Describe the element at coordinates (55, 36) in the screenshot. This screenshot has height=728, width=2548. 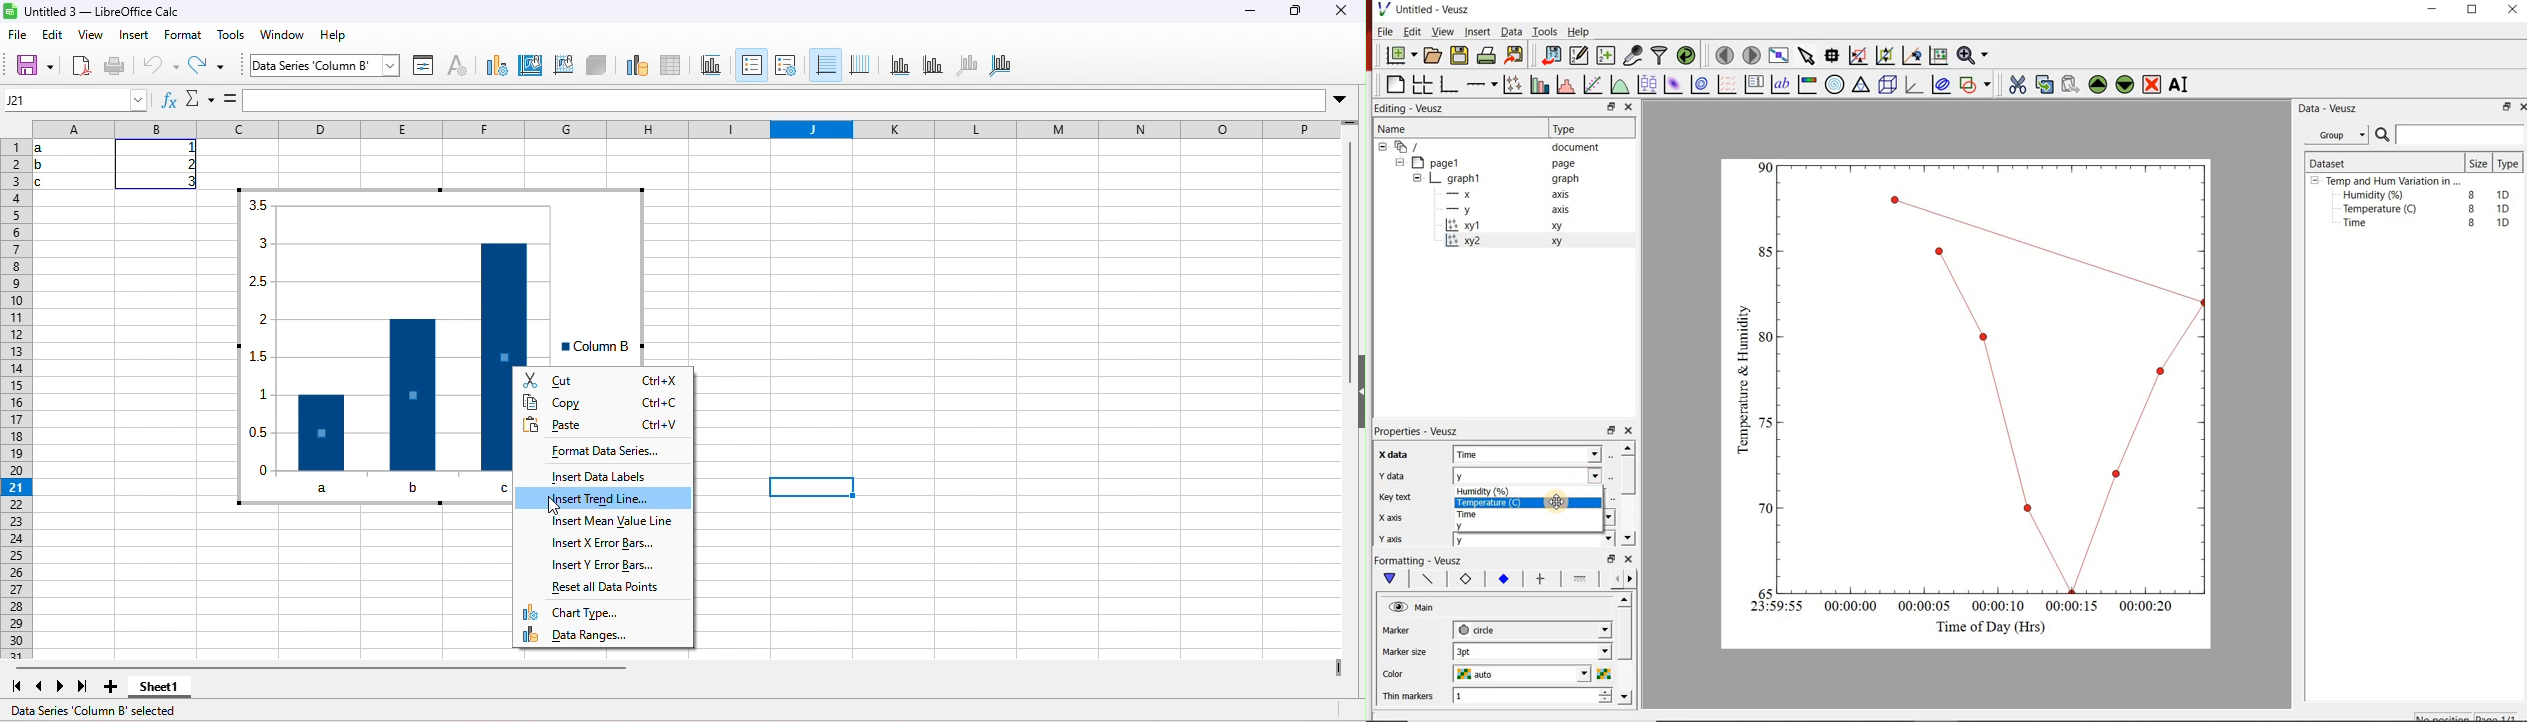
I see `edit` at that location.